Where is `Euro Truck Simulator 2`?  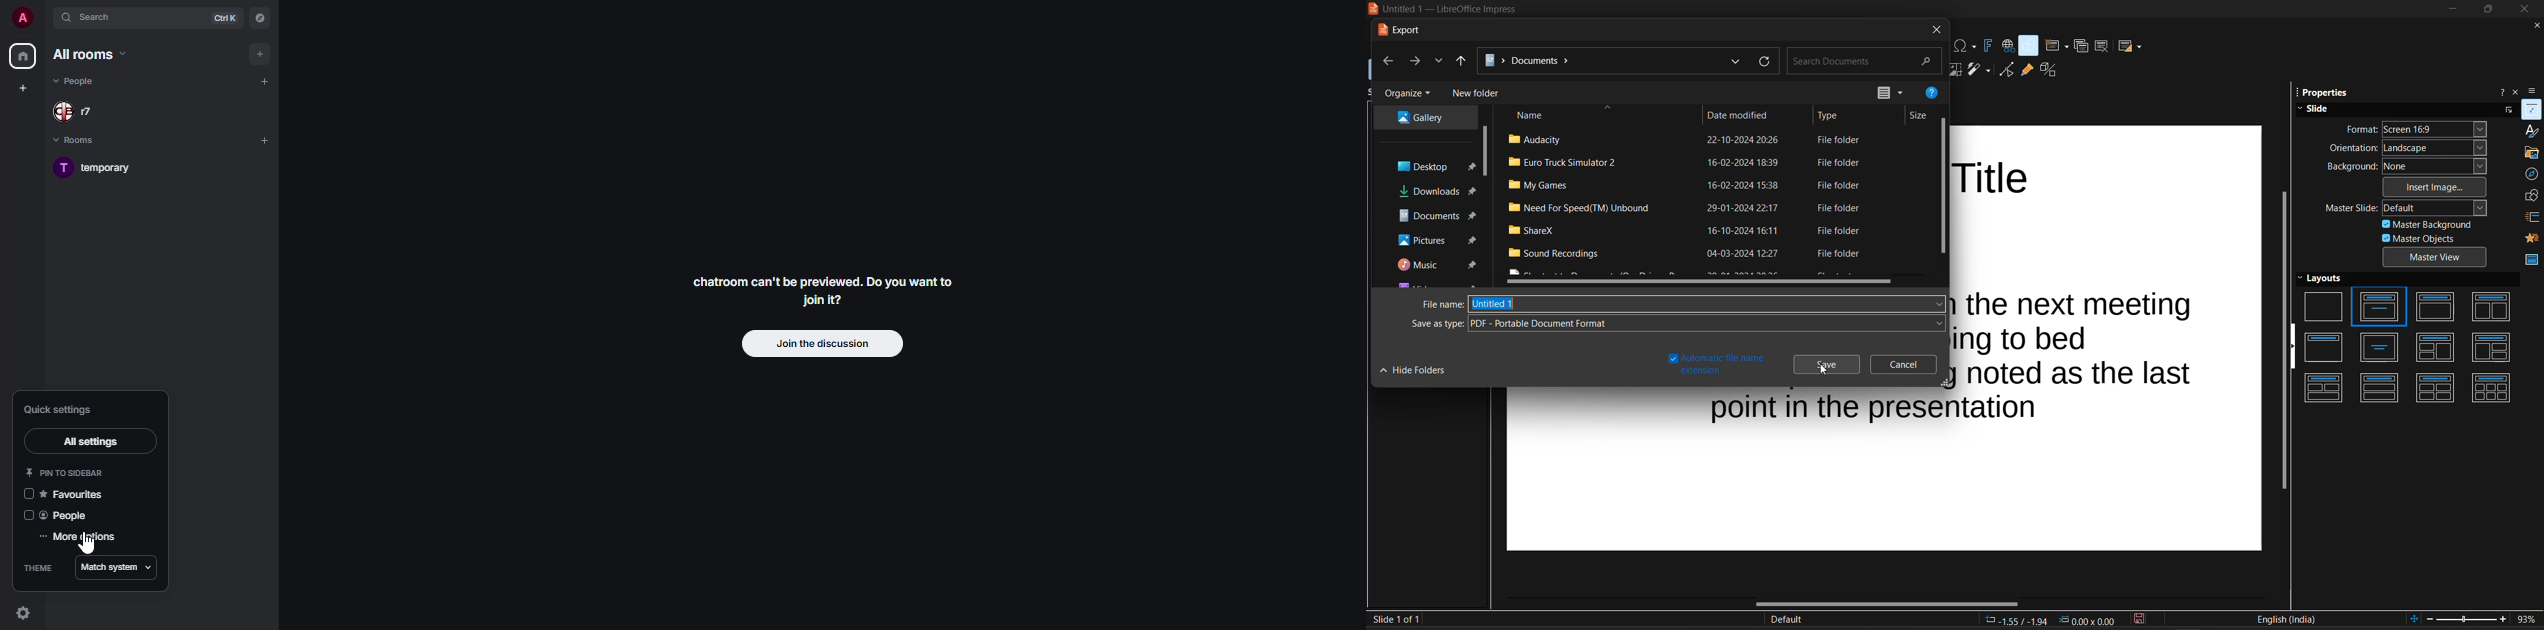 Euro Truck Simulator 2 is located at coordinates (1560, 163).